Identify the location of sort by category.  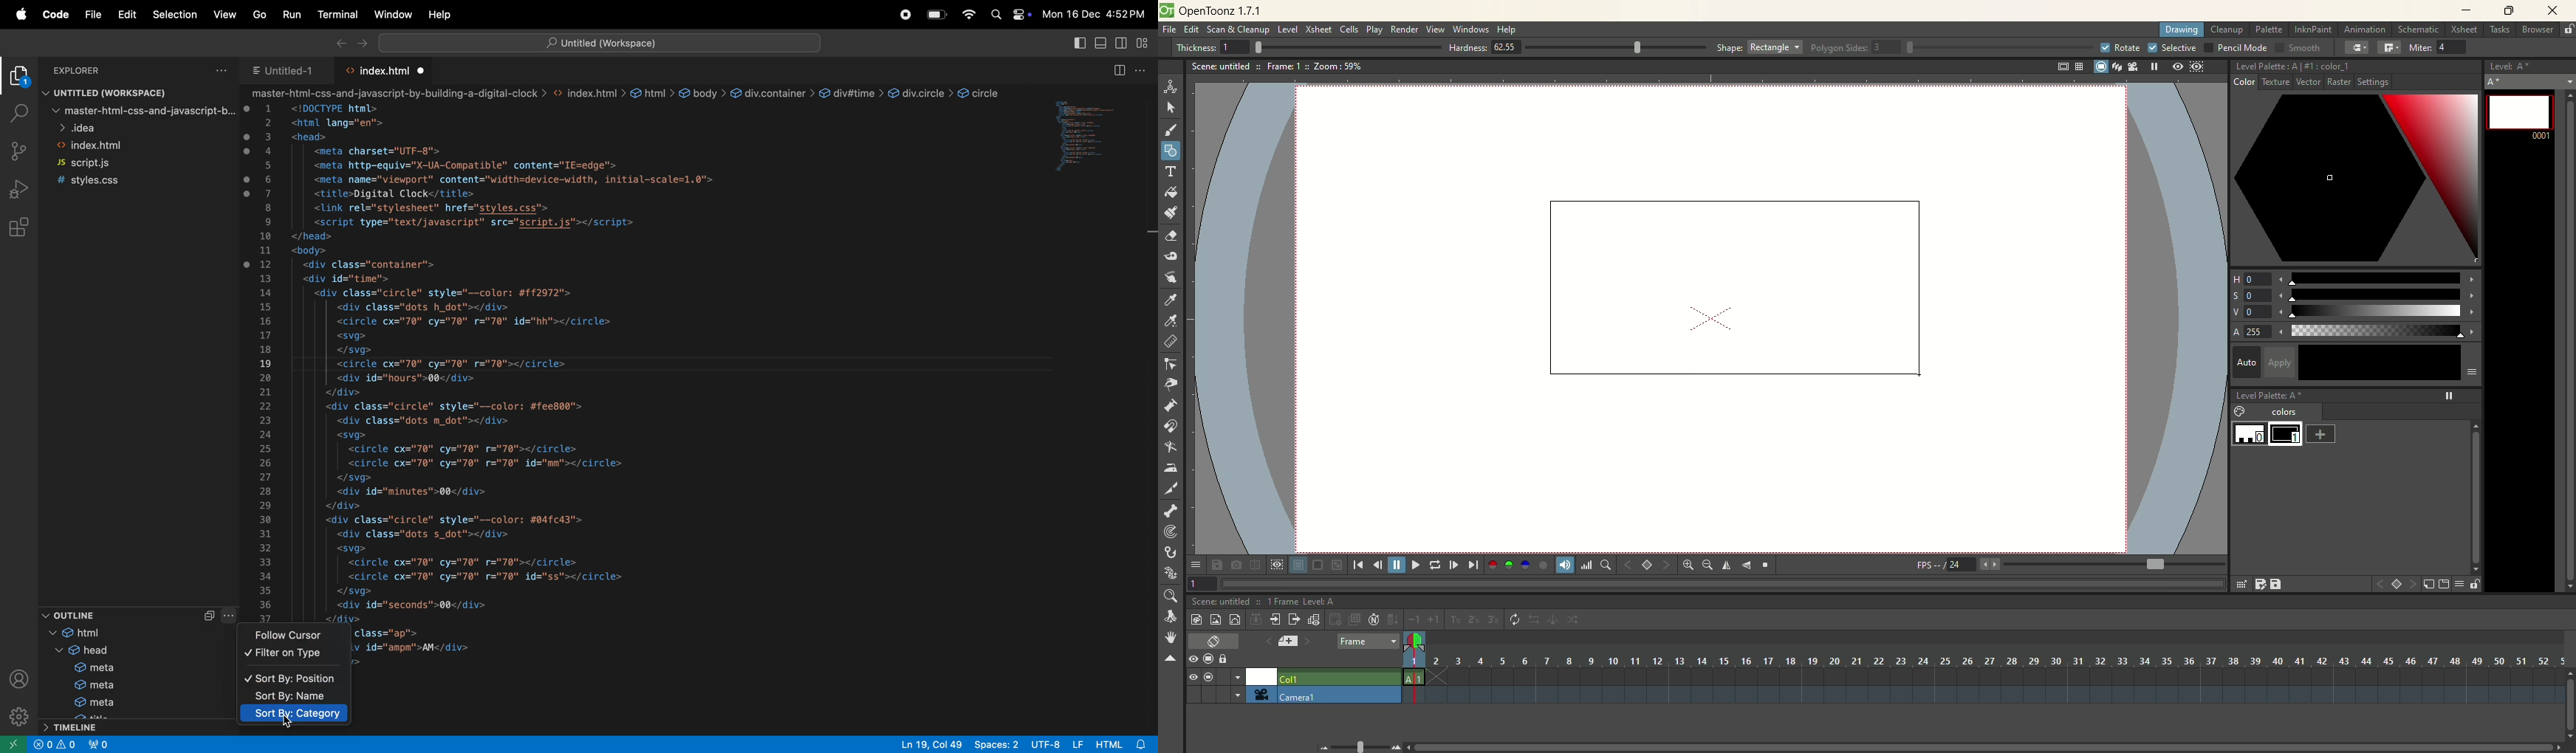
(294, 715).